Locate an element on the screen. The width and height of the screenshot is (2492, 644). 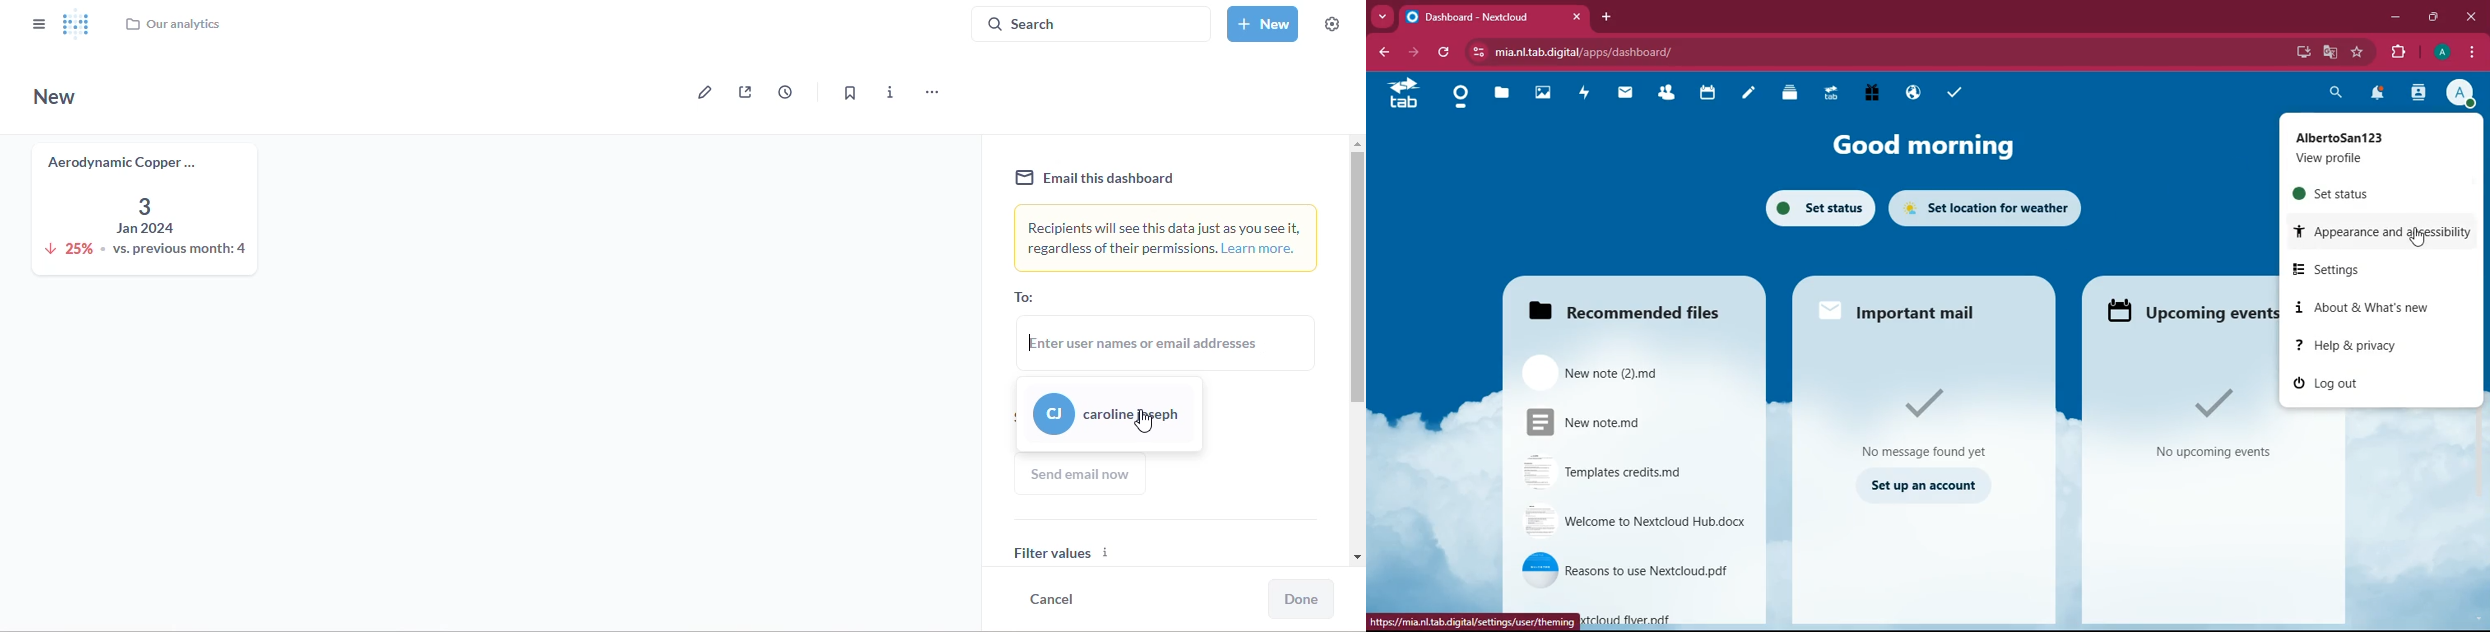
settings is located at coordinates (2372, 270).